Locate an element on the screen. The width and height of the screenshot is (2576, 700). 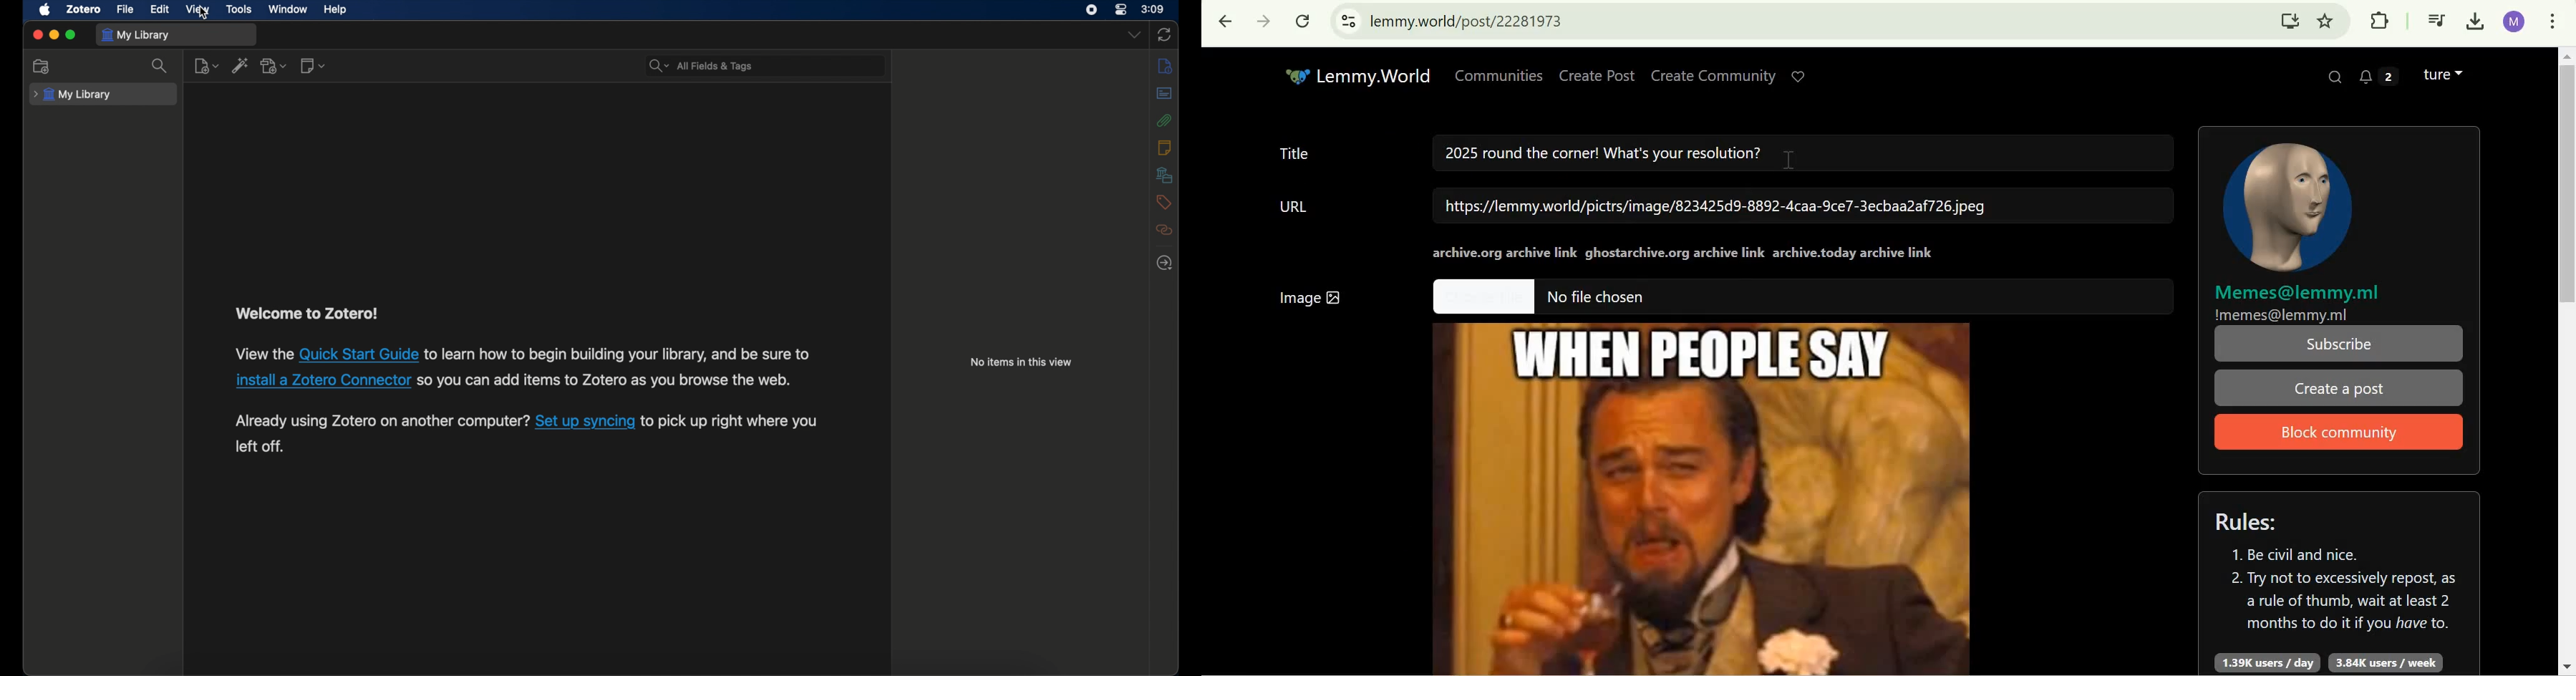
URL is located at coordinates (1294, 206).